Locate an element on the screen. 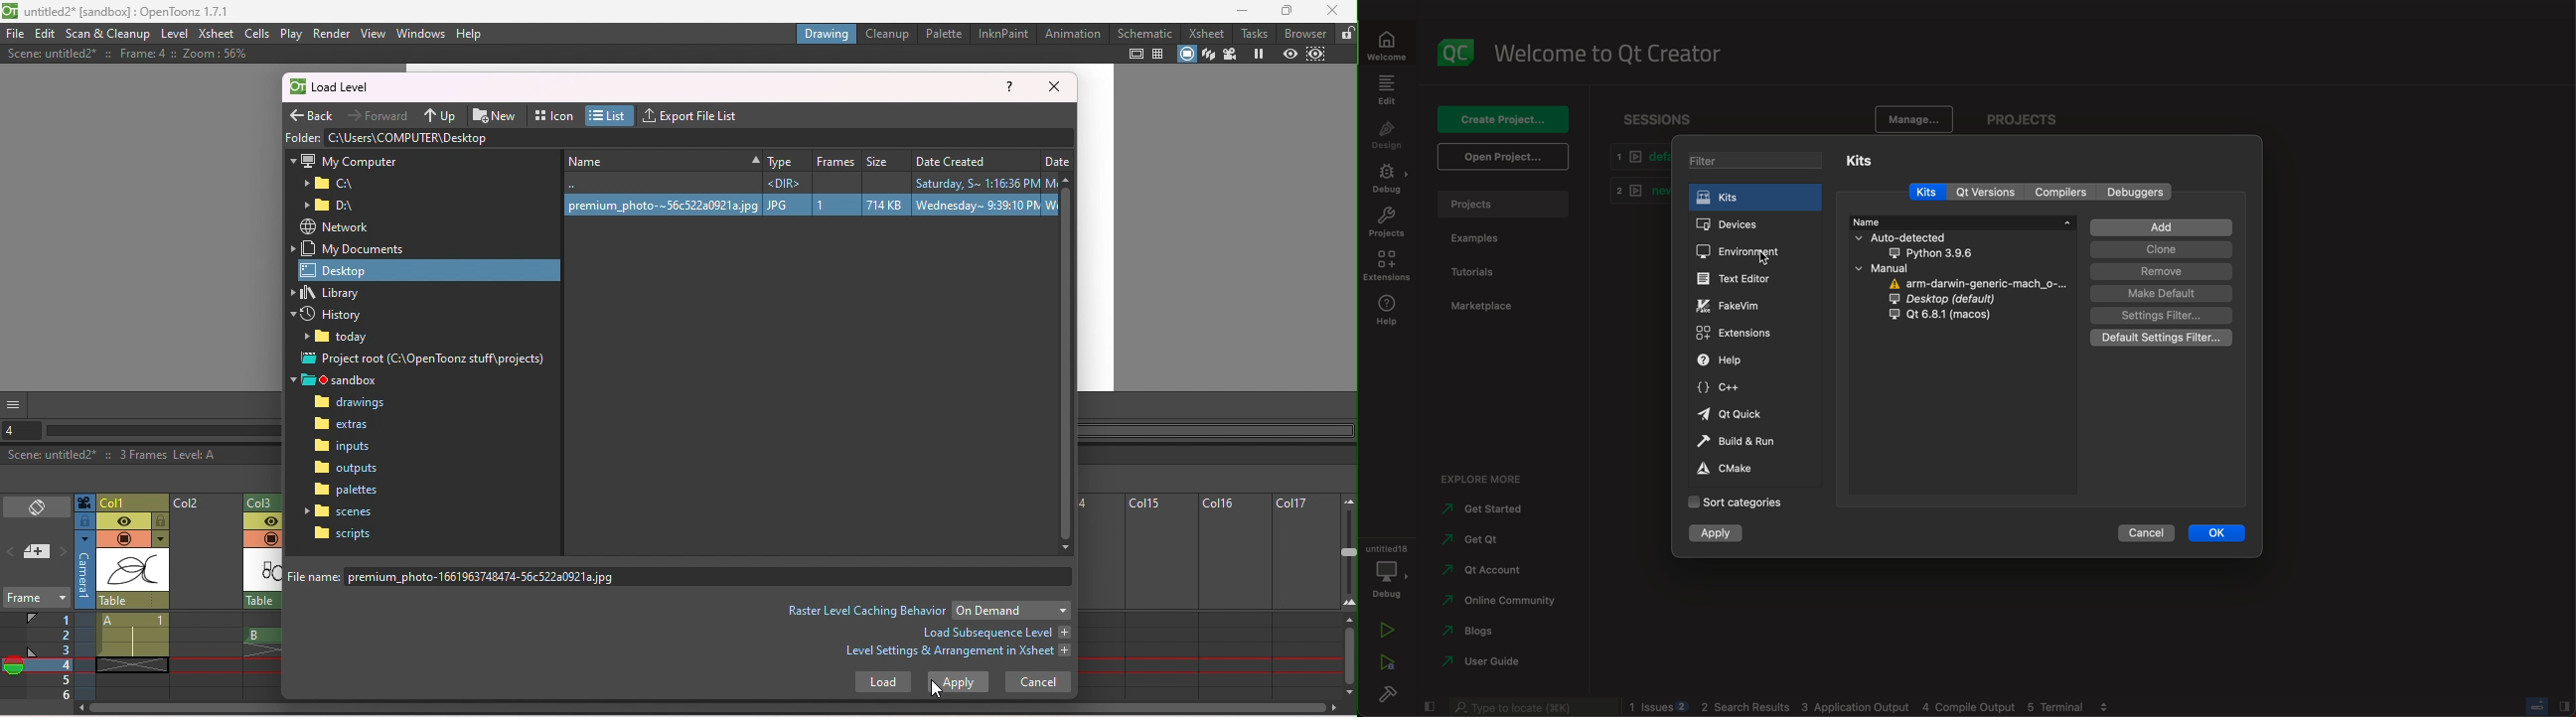 The width and height of the screenshot is (2576, 728). Sandbox is located at coordinates (342, 380).